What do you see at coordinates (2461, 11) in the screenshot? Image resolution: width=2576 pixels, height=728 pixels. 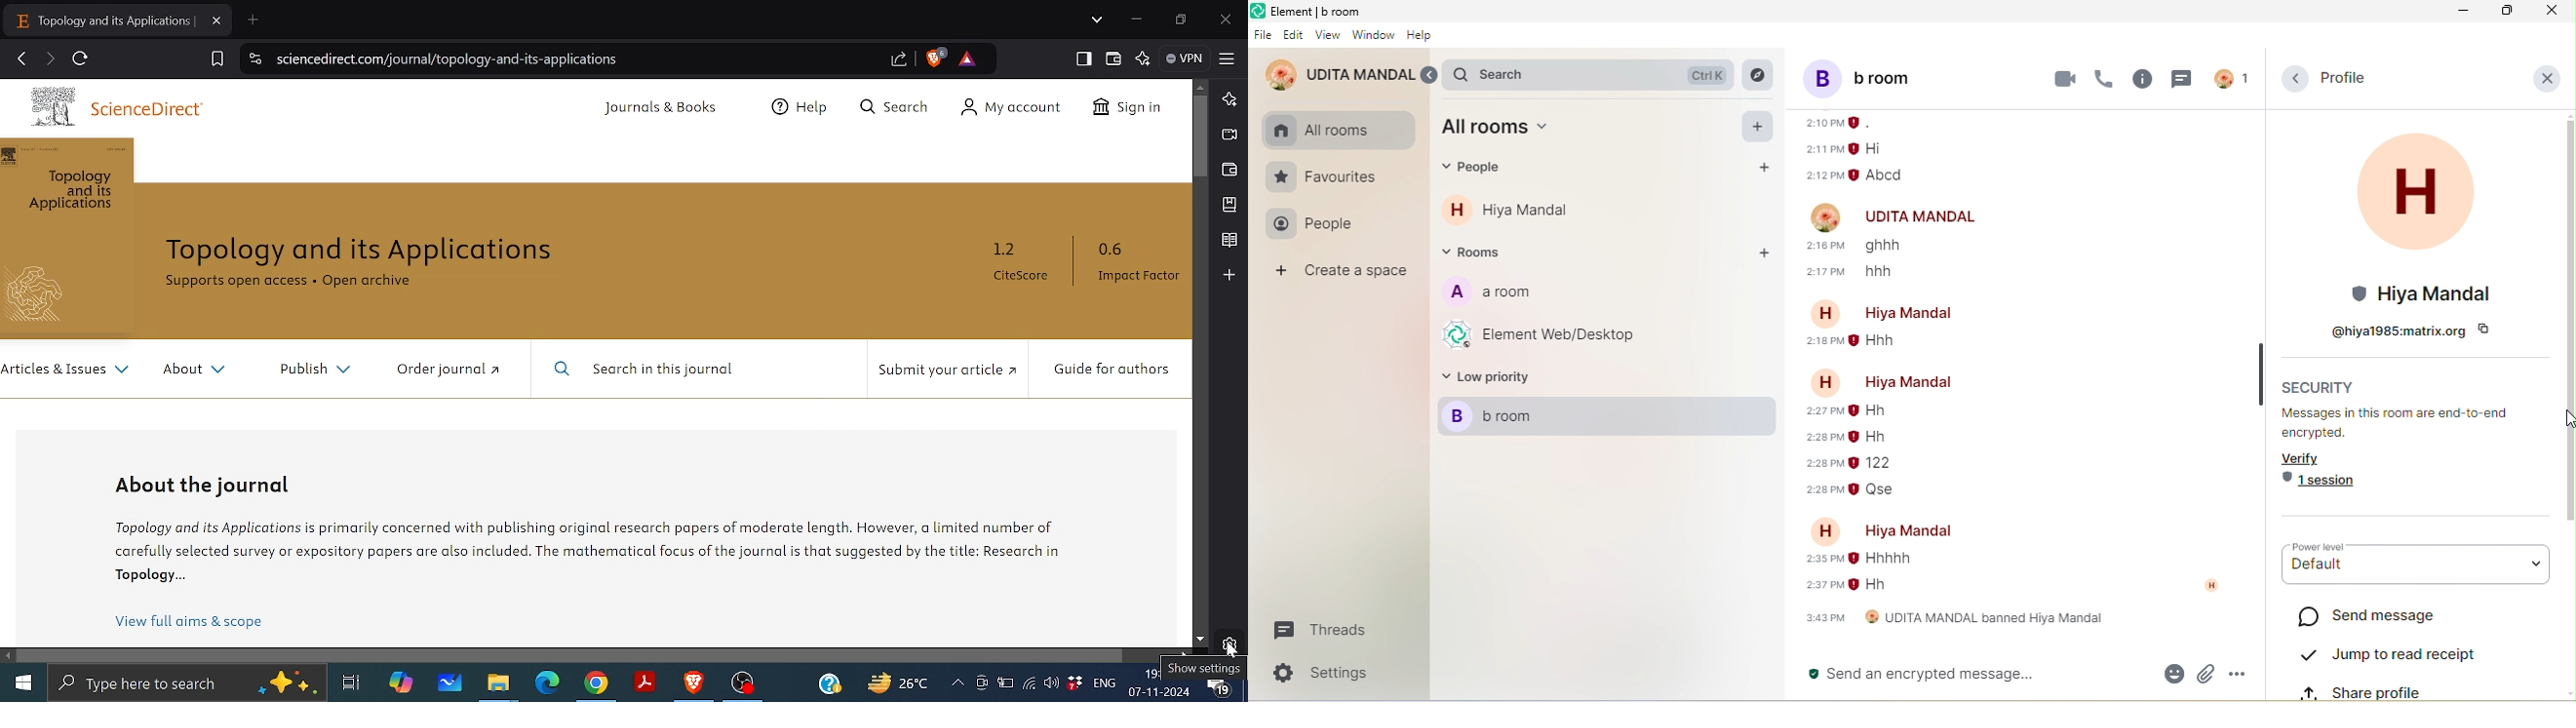 I see `minimize` at bounding box center [2461, 11].